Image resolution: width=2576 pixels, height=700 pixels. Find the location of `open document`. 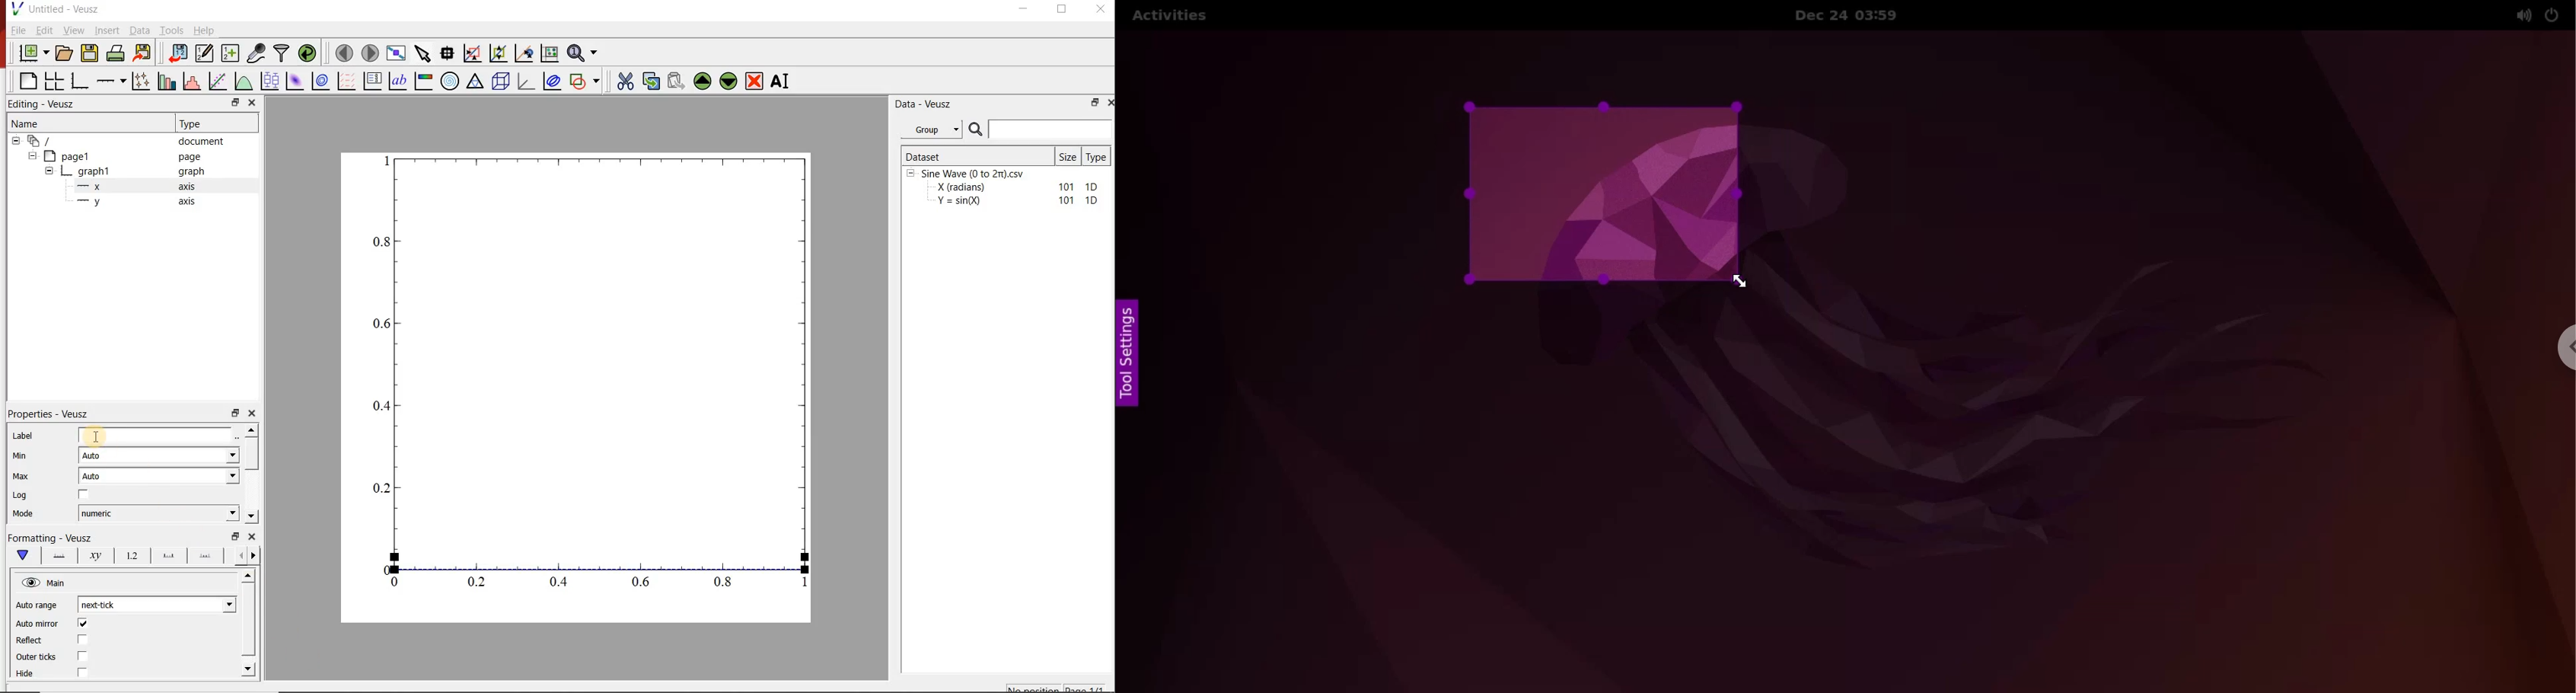

open document is located at coordinates (64, 53).